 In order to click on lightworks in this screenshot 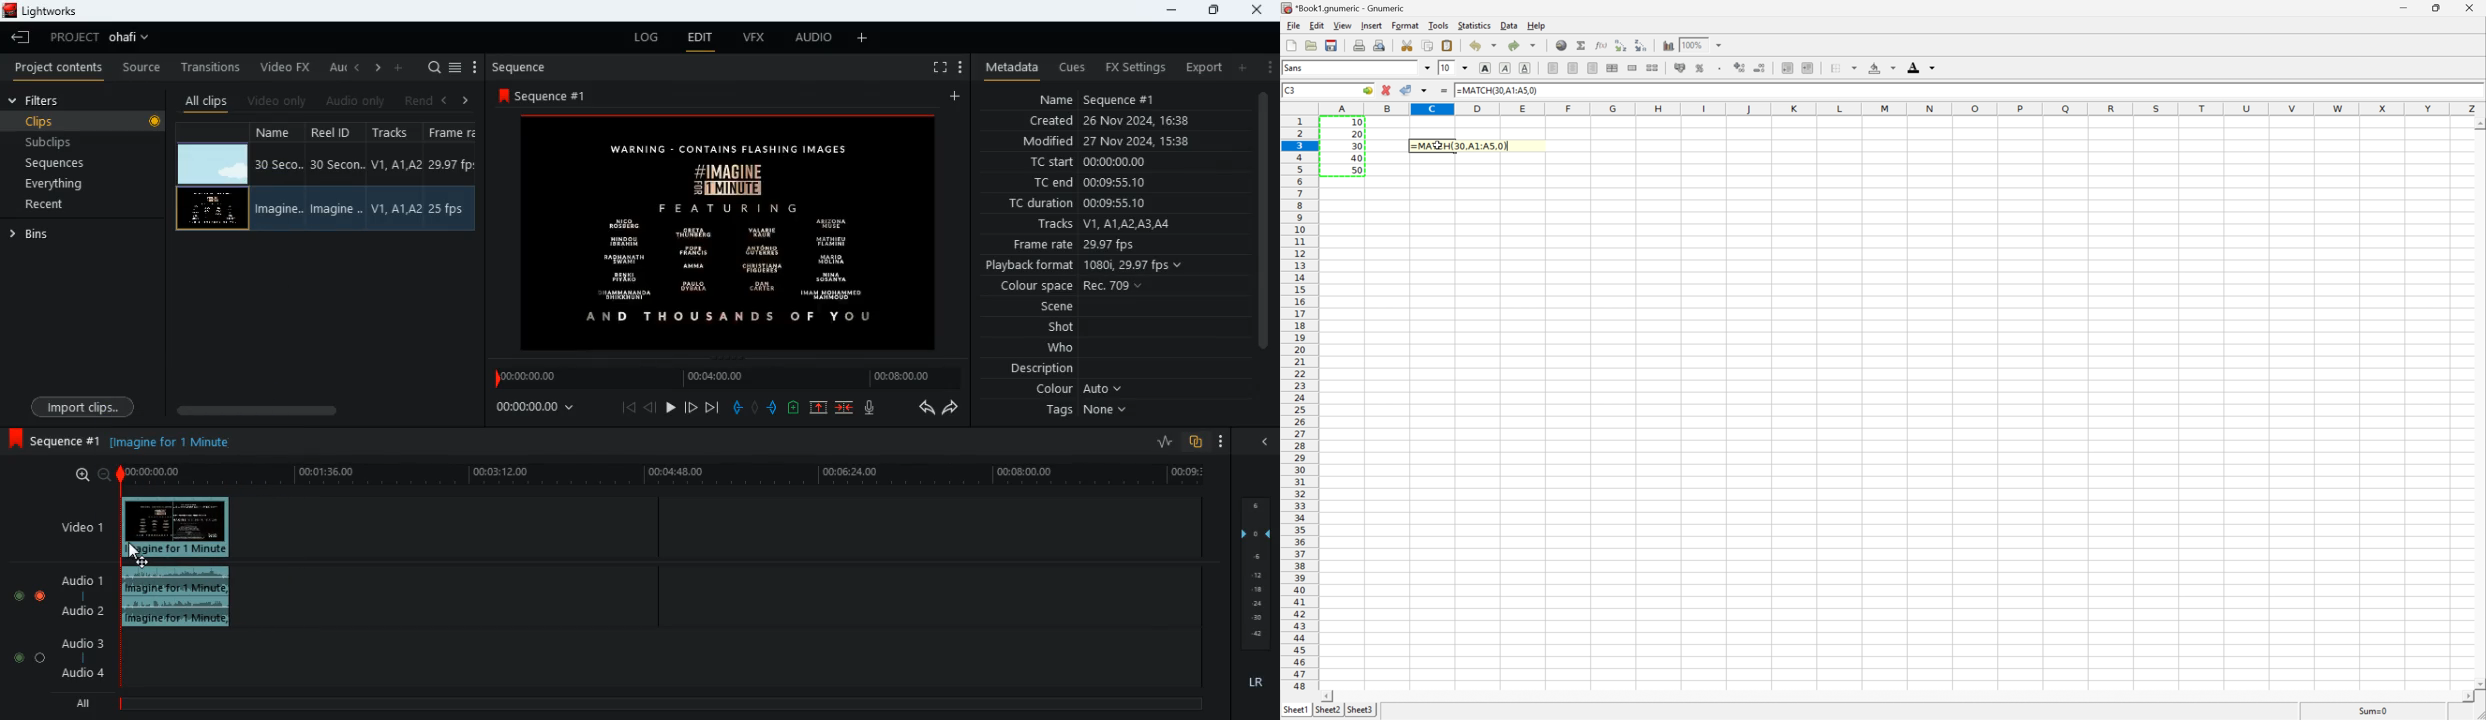, I will do `click(42, 11)`.